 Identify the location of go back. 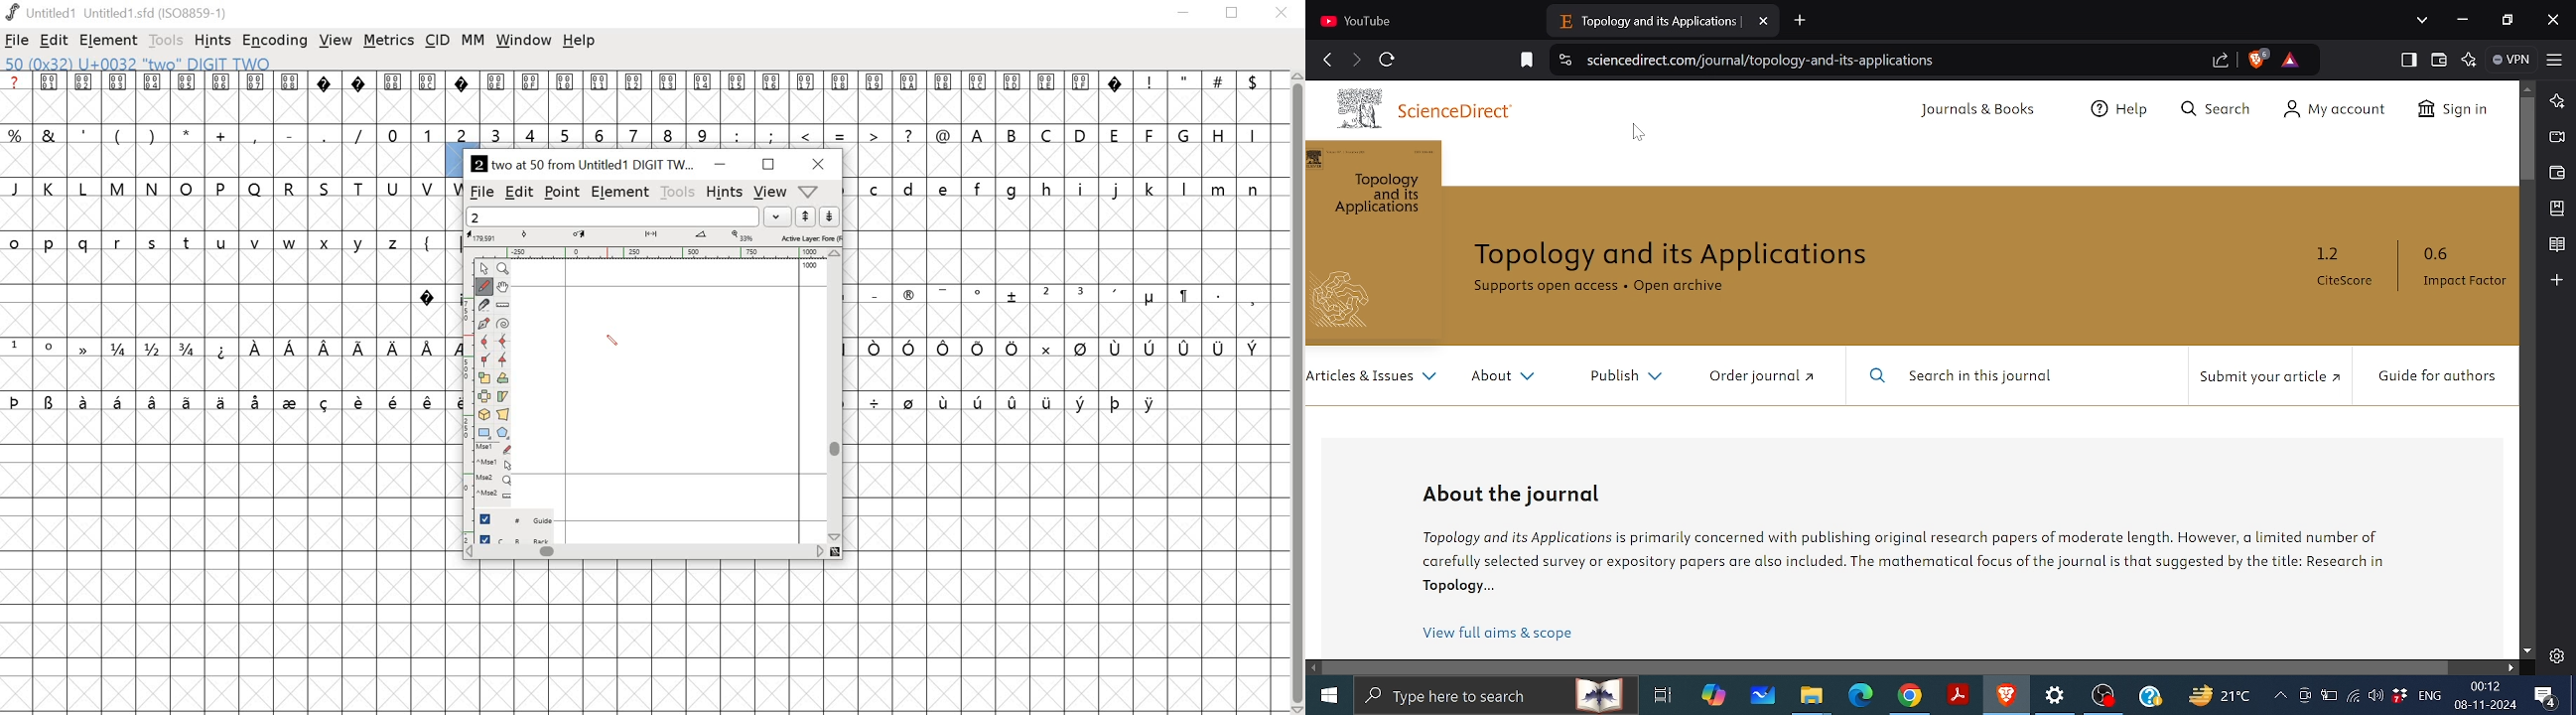
(1327, 58).